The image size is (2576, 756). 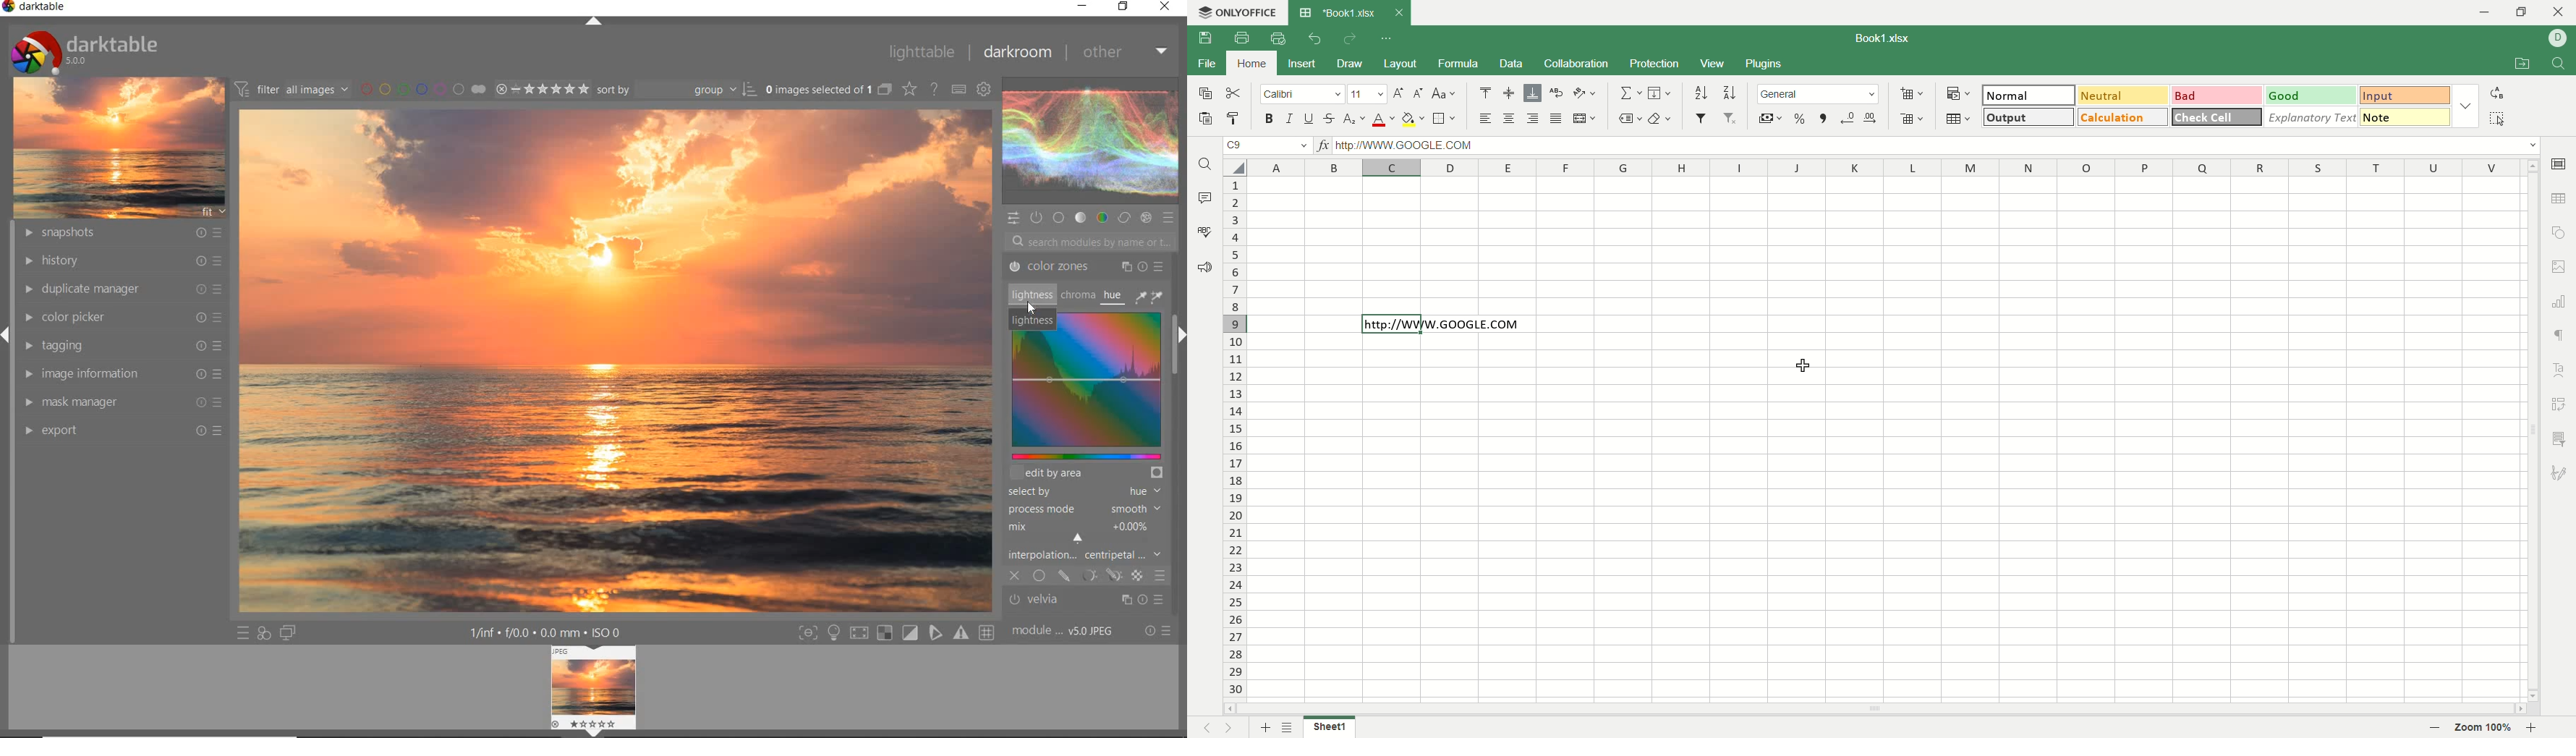 What do you see at coordinates (1701, 118) in the screenshot?
I see `filter` at bounding box center [1701, 118].